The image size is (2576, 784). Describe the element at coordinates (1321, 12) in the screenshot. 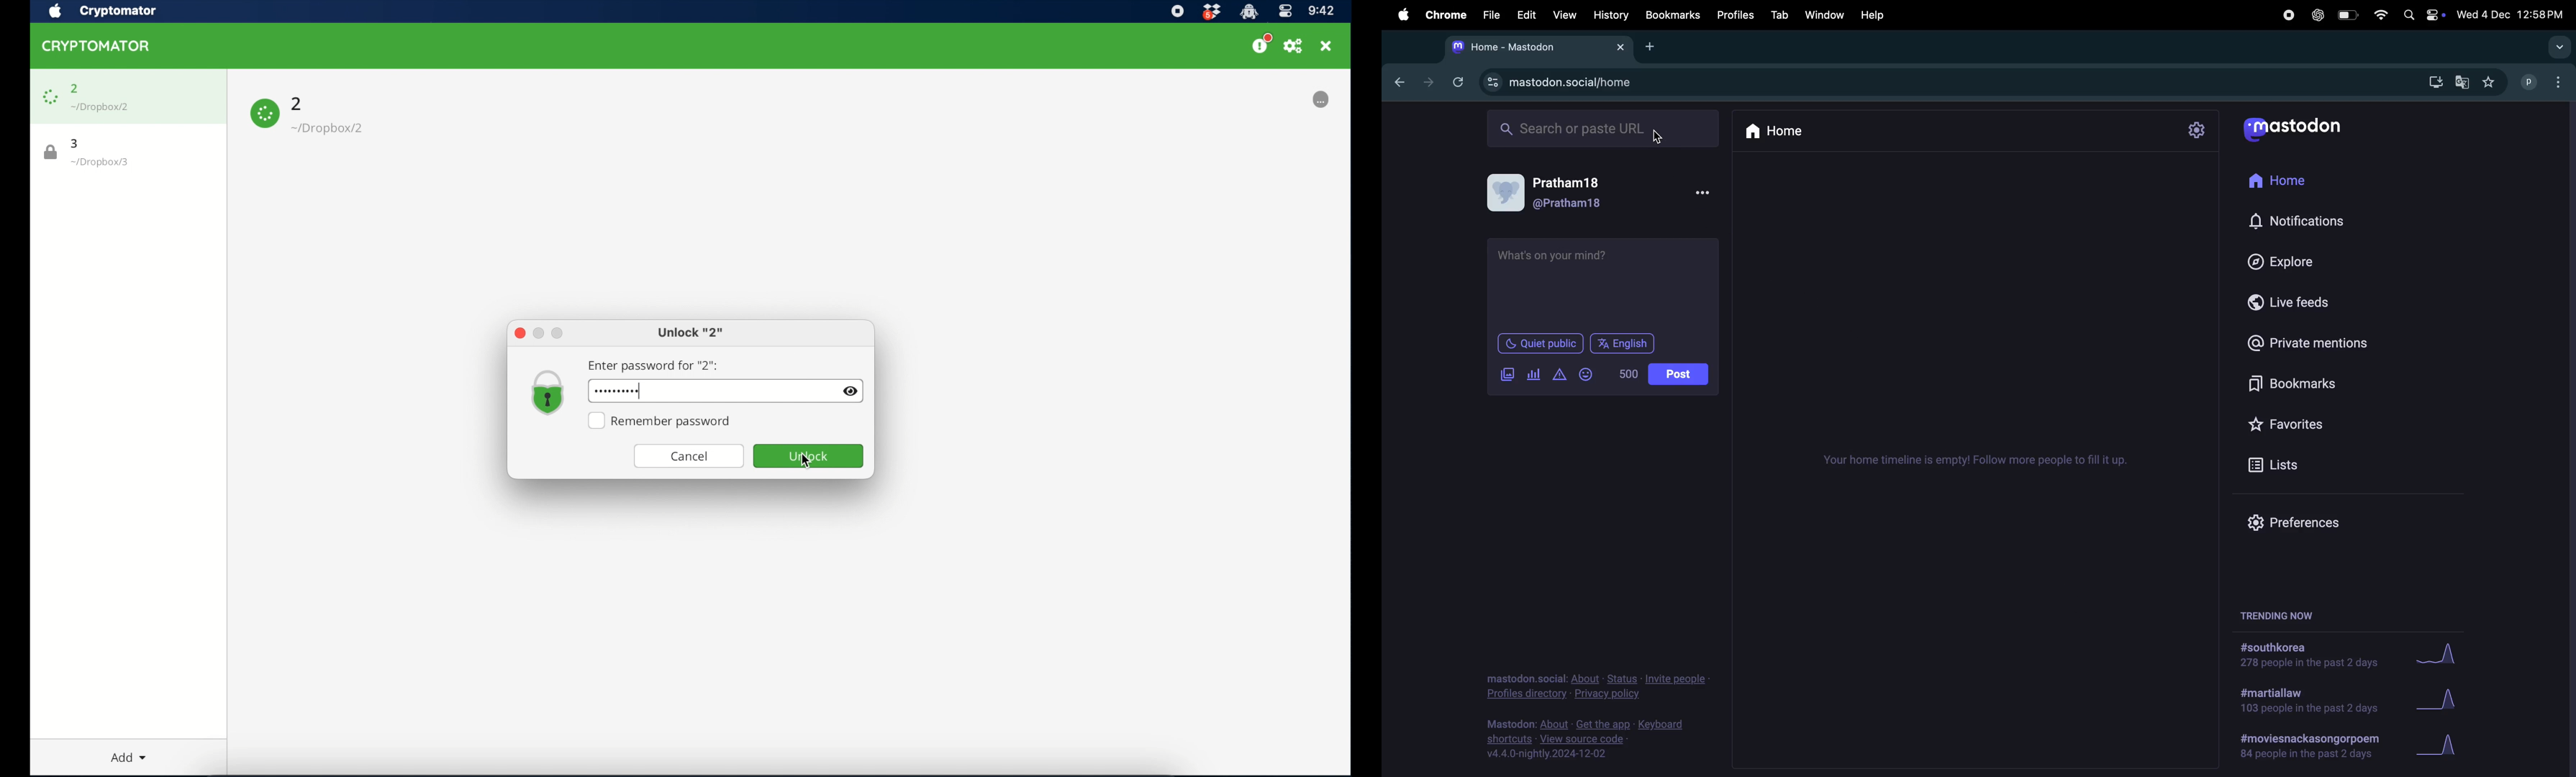

I see `time` at that location.